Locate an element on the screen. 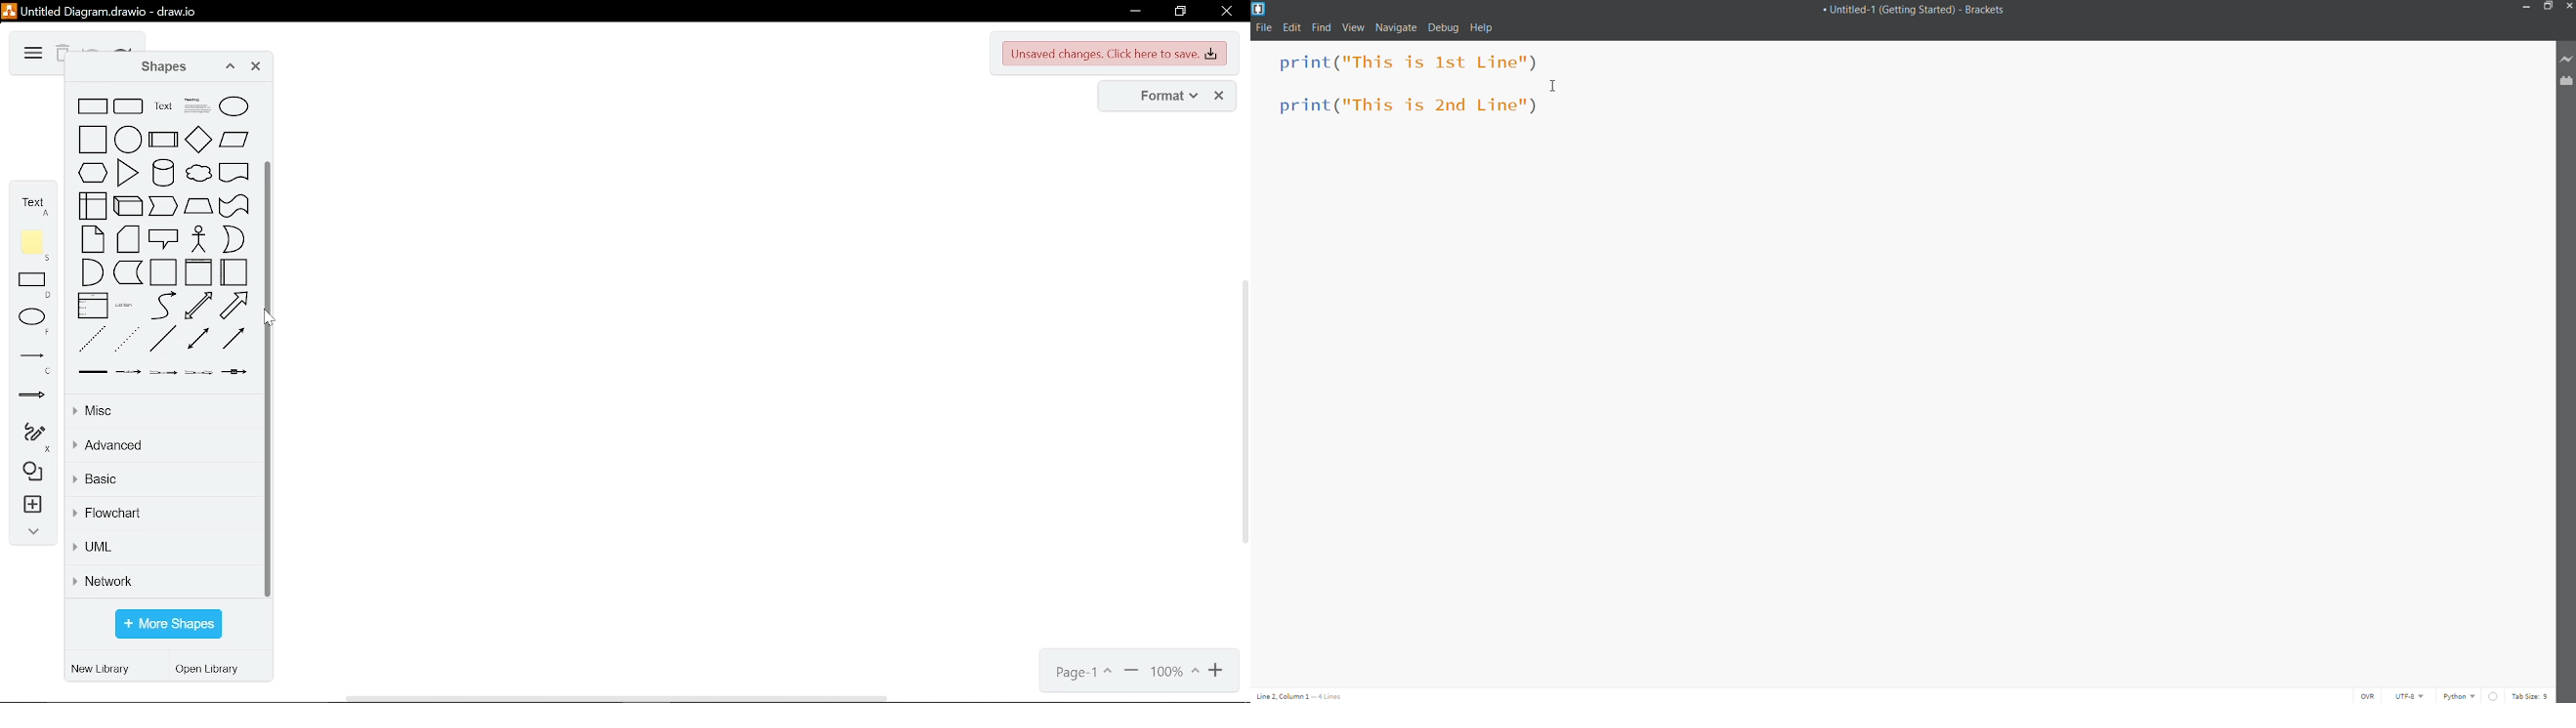  network is located at coordinates (164, 580).